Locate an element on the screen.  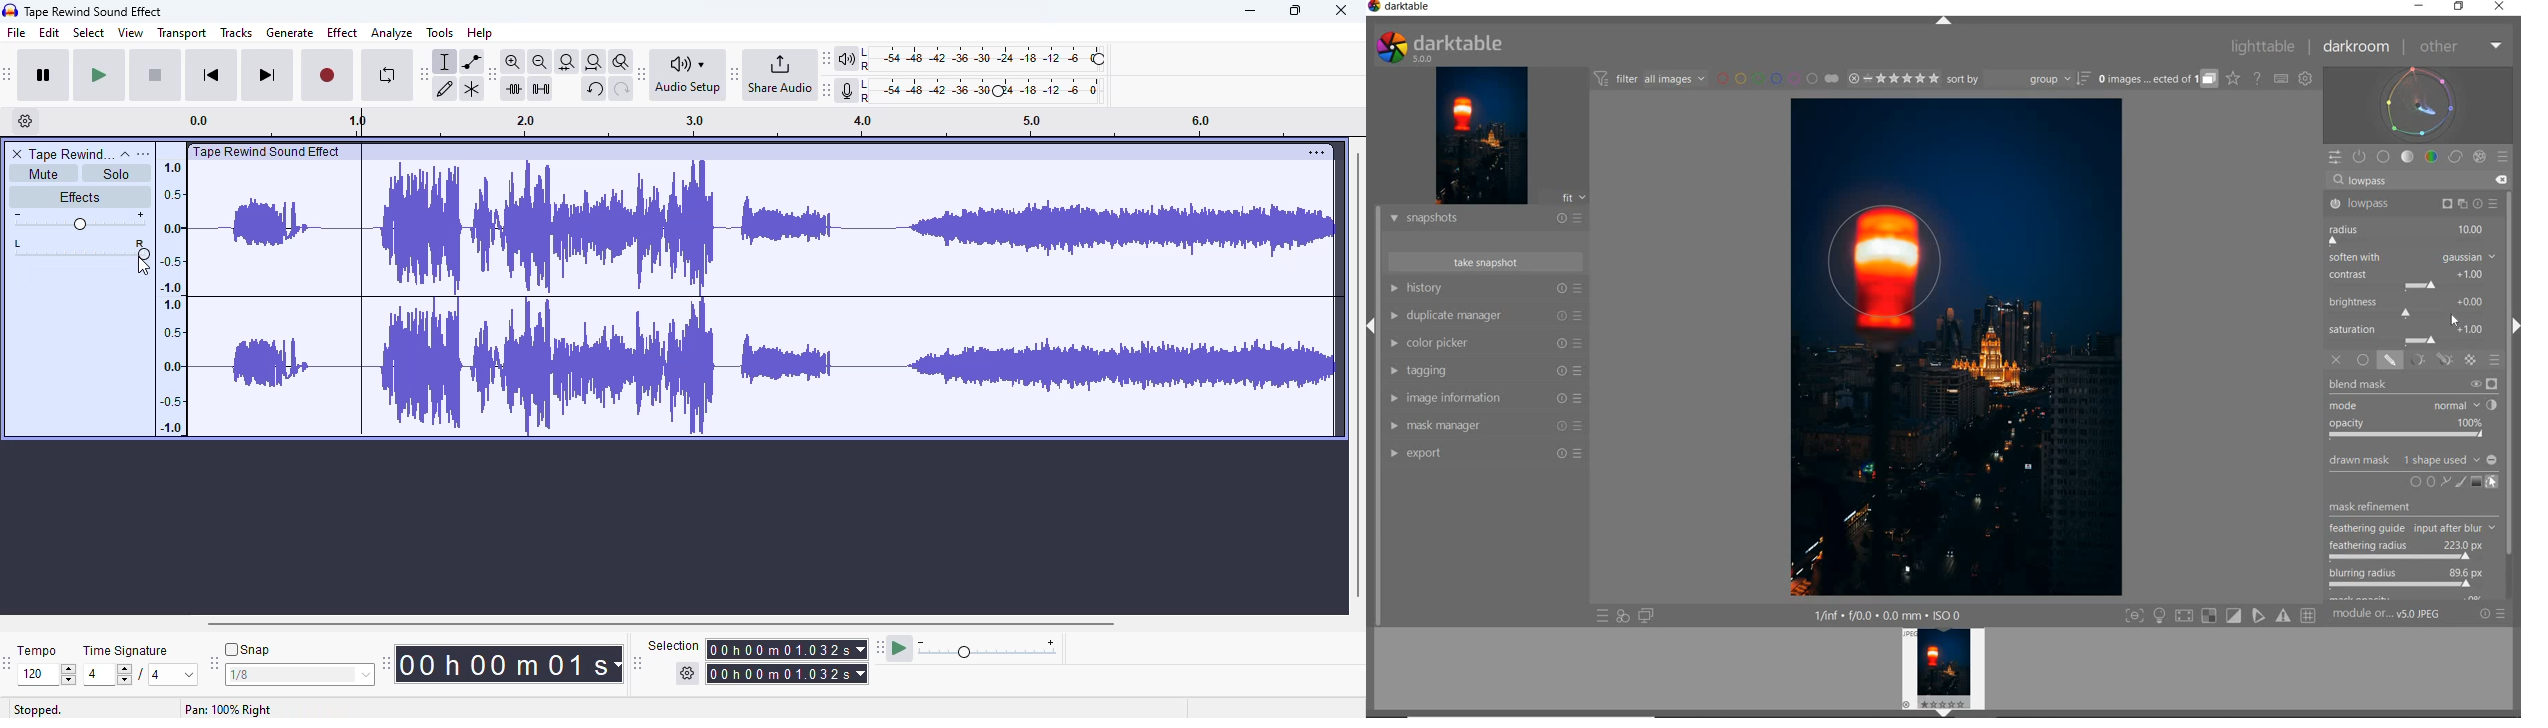
maximize is located at coordinates (1294, 11).